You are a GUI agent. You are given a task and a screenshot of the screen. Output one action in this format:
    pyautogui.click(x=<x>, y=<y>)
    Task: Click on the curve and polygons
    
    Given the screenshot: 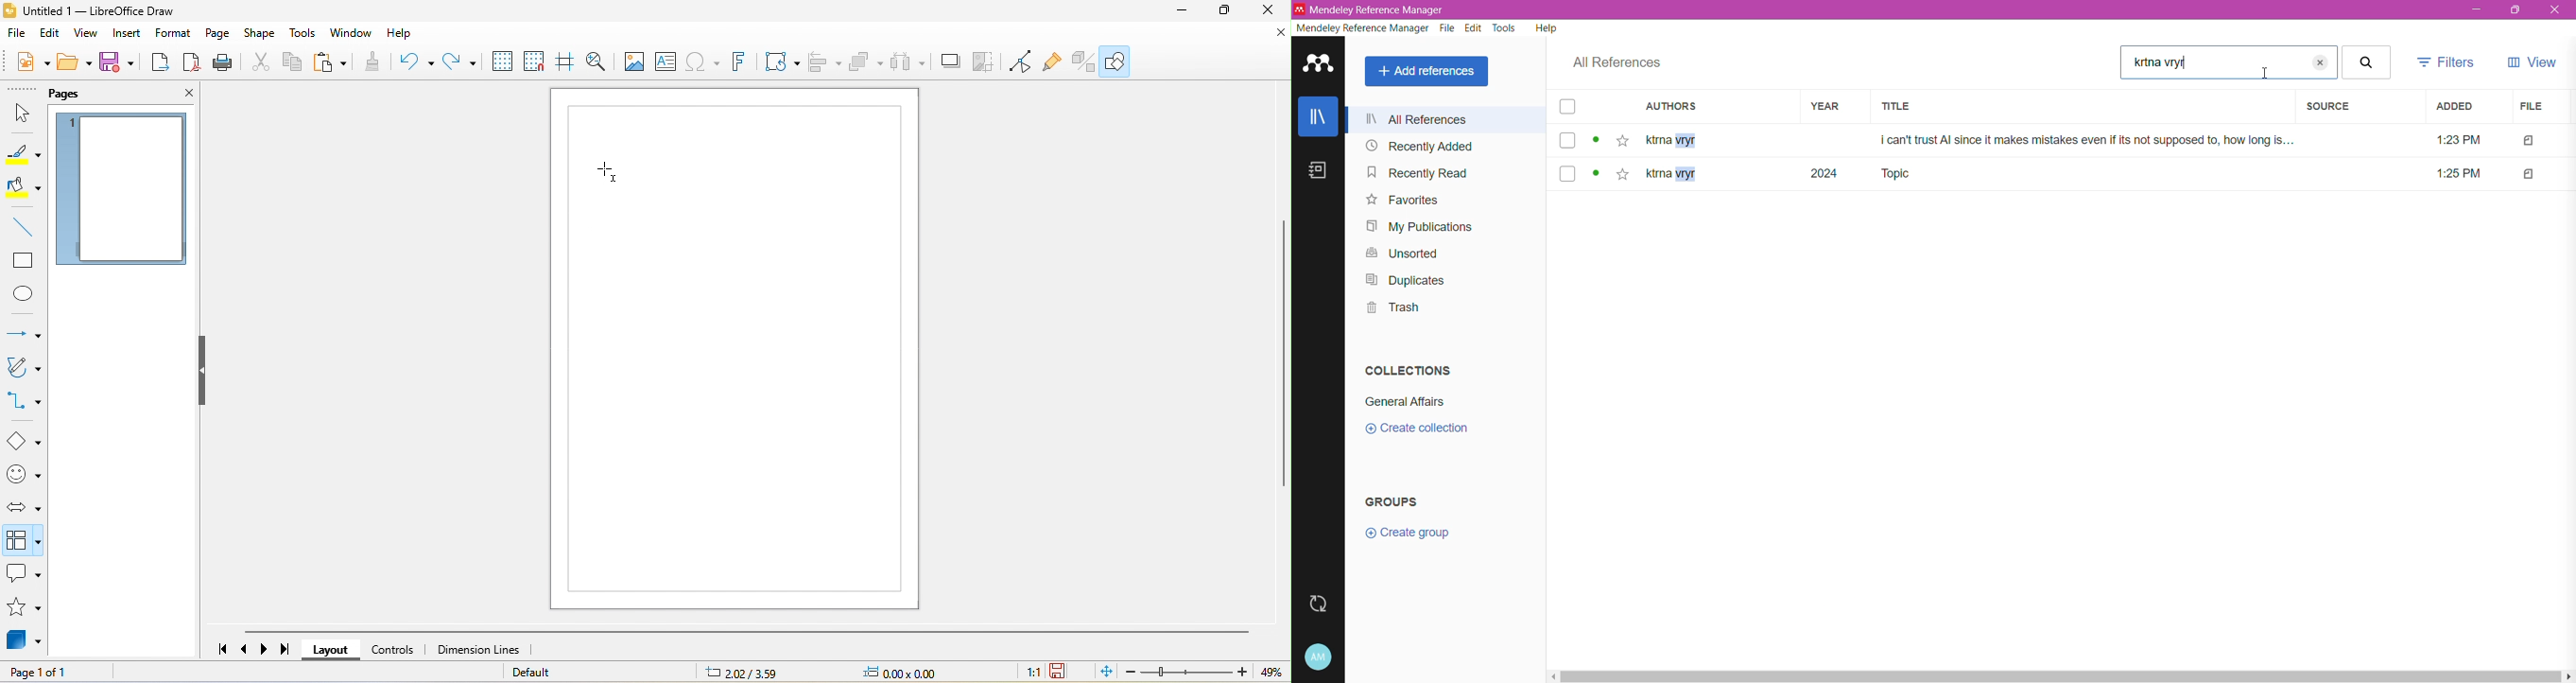 What is the action you would take?
    pyautogui.click(x=23, y=369)
    